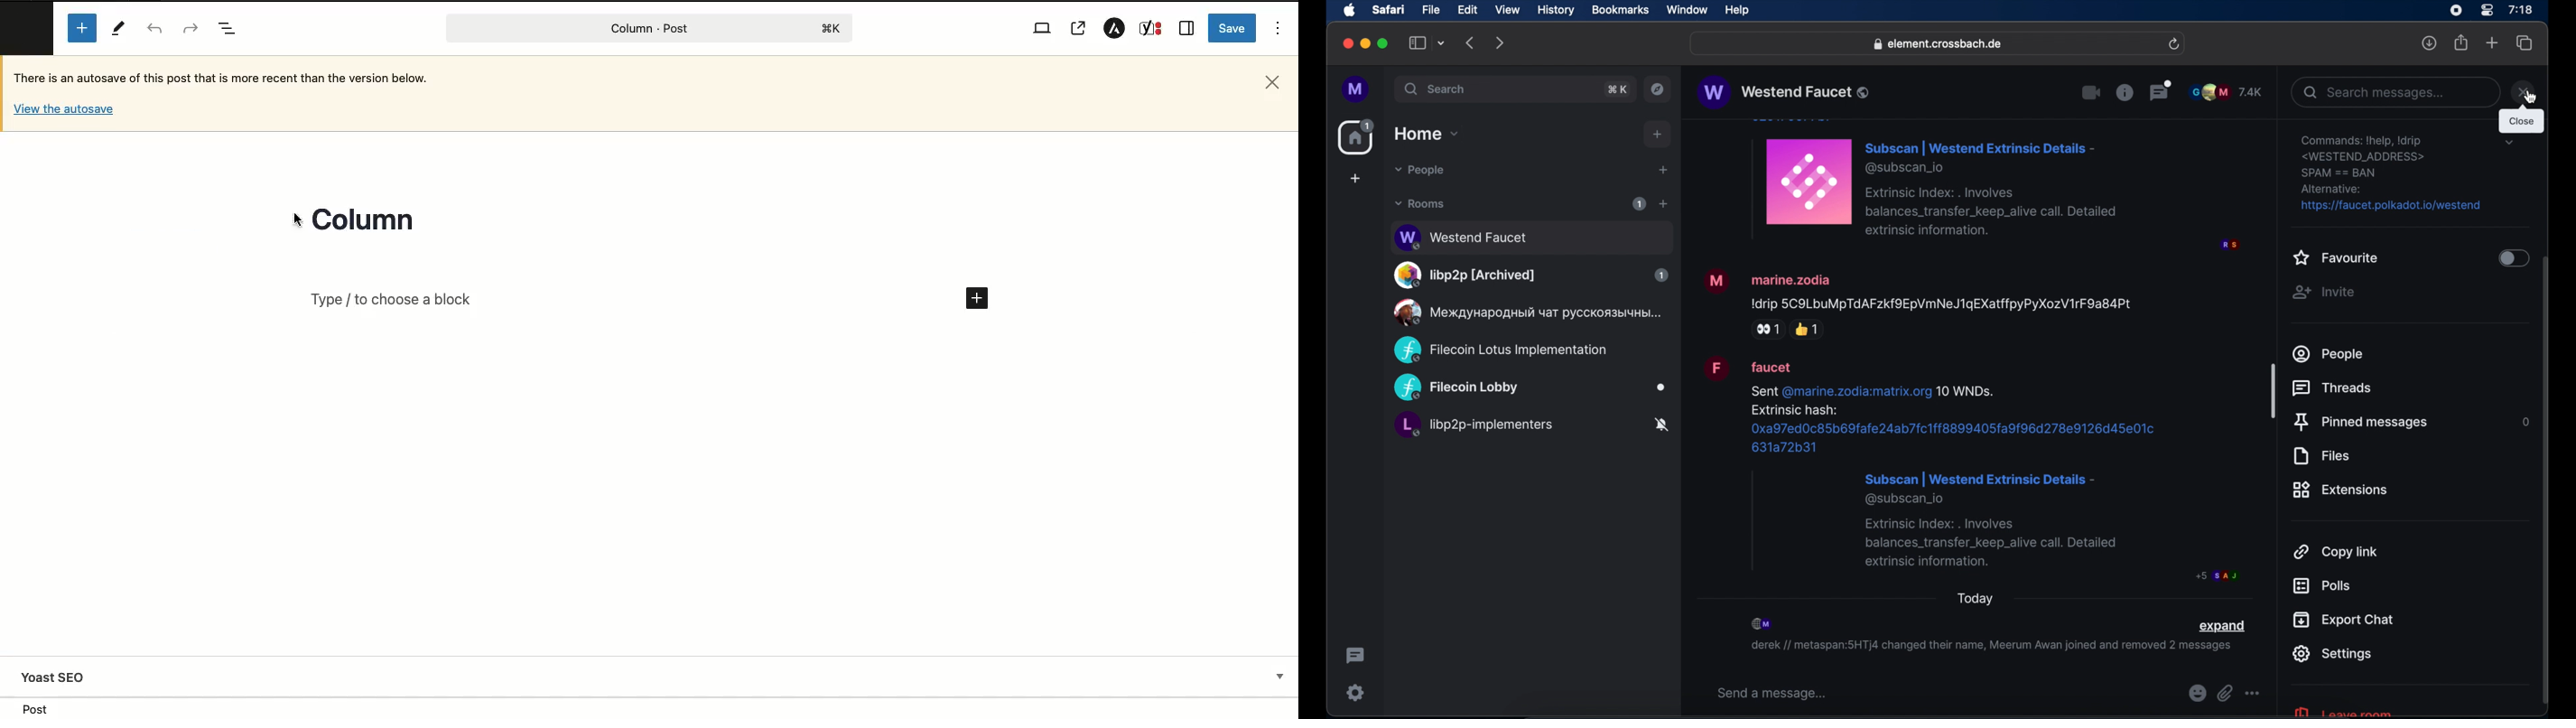 This screenshot has width=2576, height=728. Describe the element at coordinates (2342, 710) in the screenshot. I see `leave room` at that location.